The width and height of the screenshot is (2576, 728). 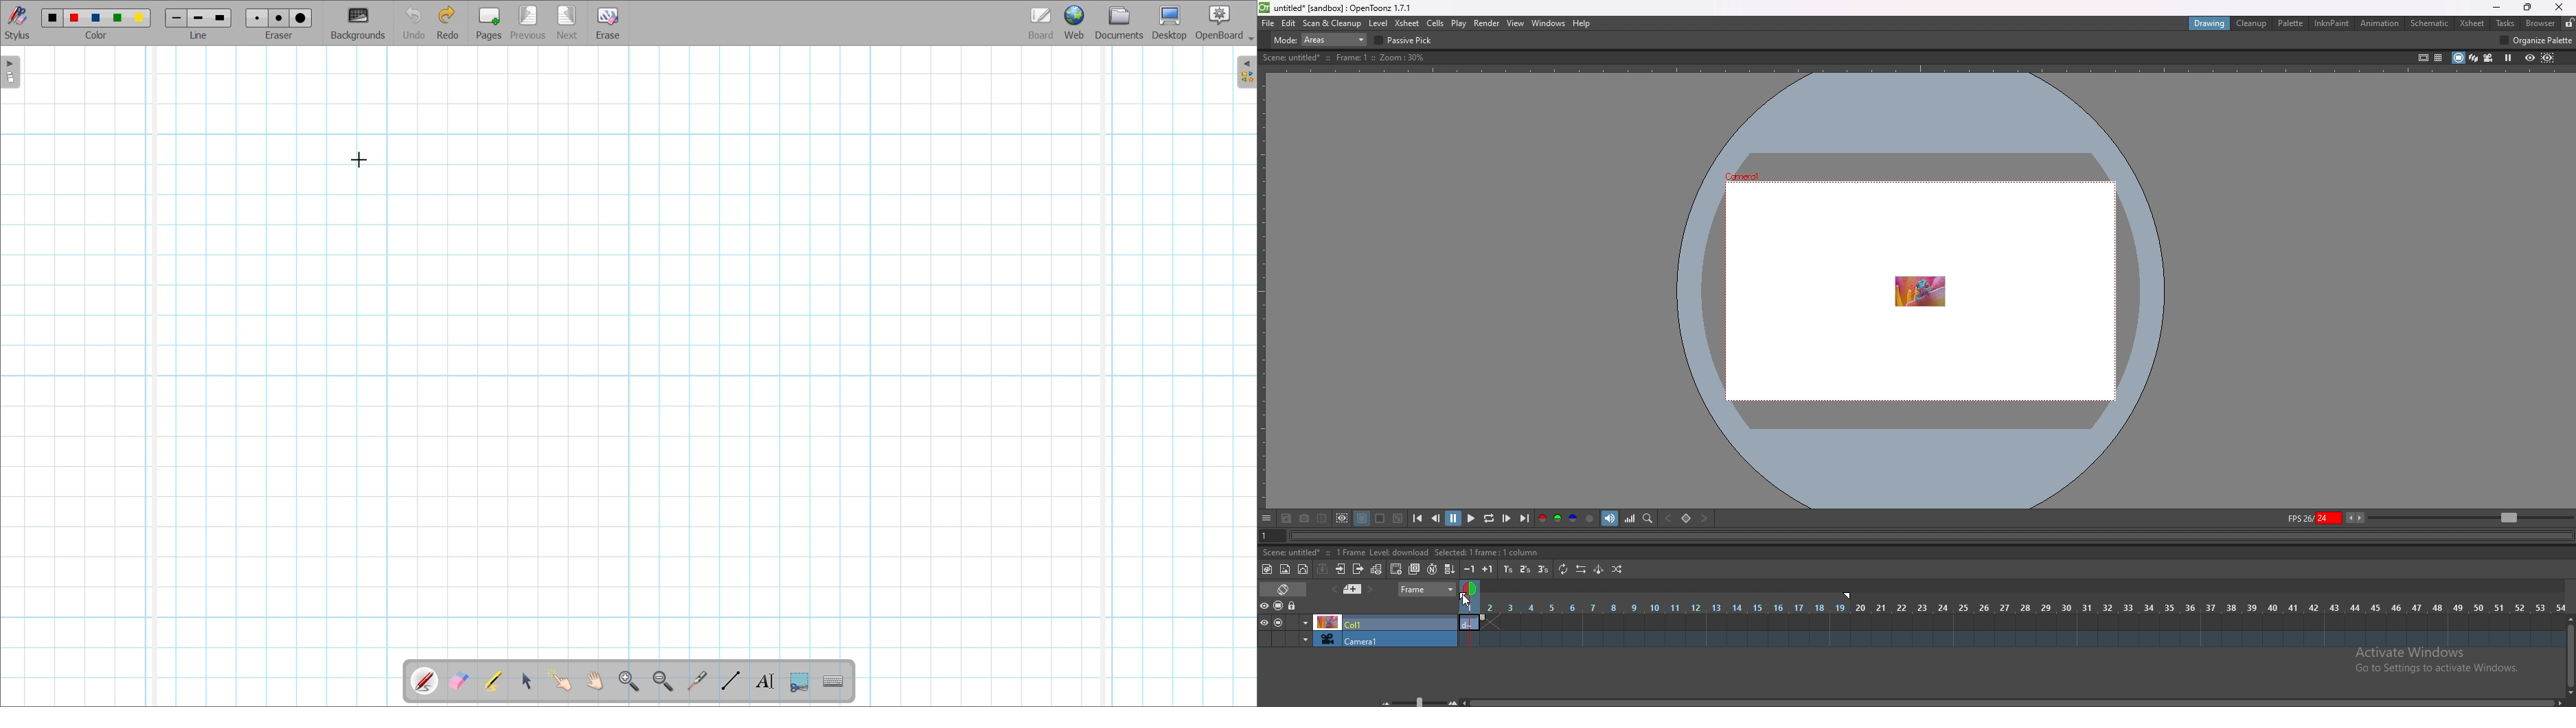 I want to click on Expand right sidebar, so click(x=1246, y=72).